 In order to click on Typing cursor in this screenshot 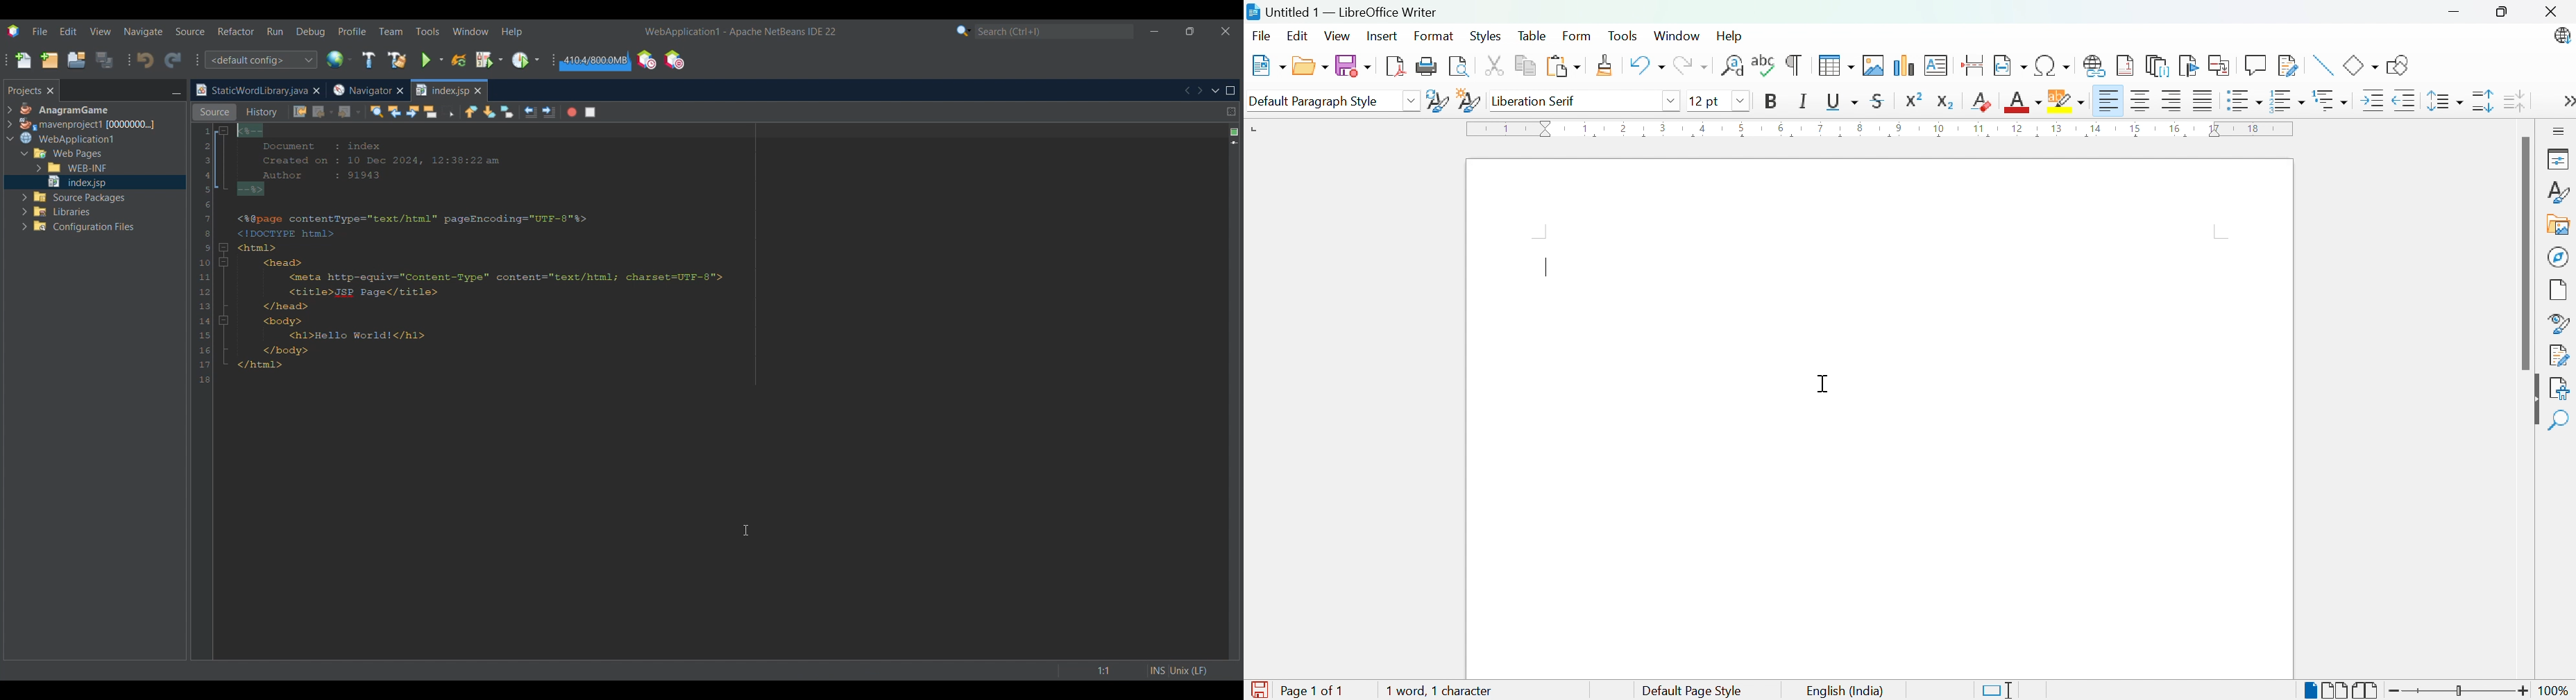, I will do `click(1550, 265)`.